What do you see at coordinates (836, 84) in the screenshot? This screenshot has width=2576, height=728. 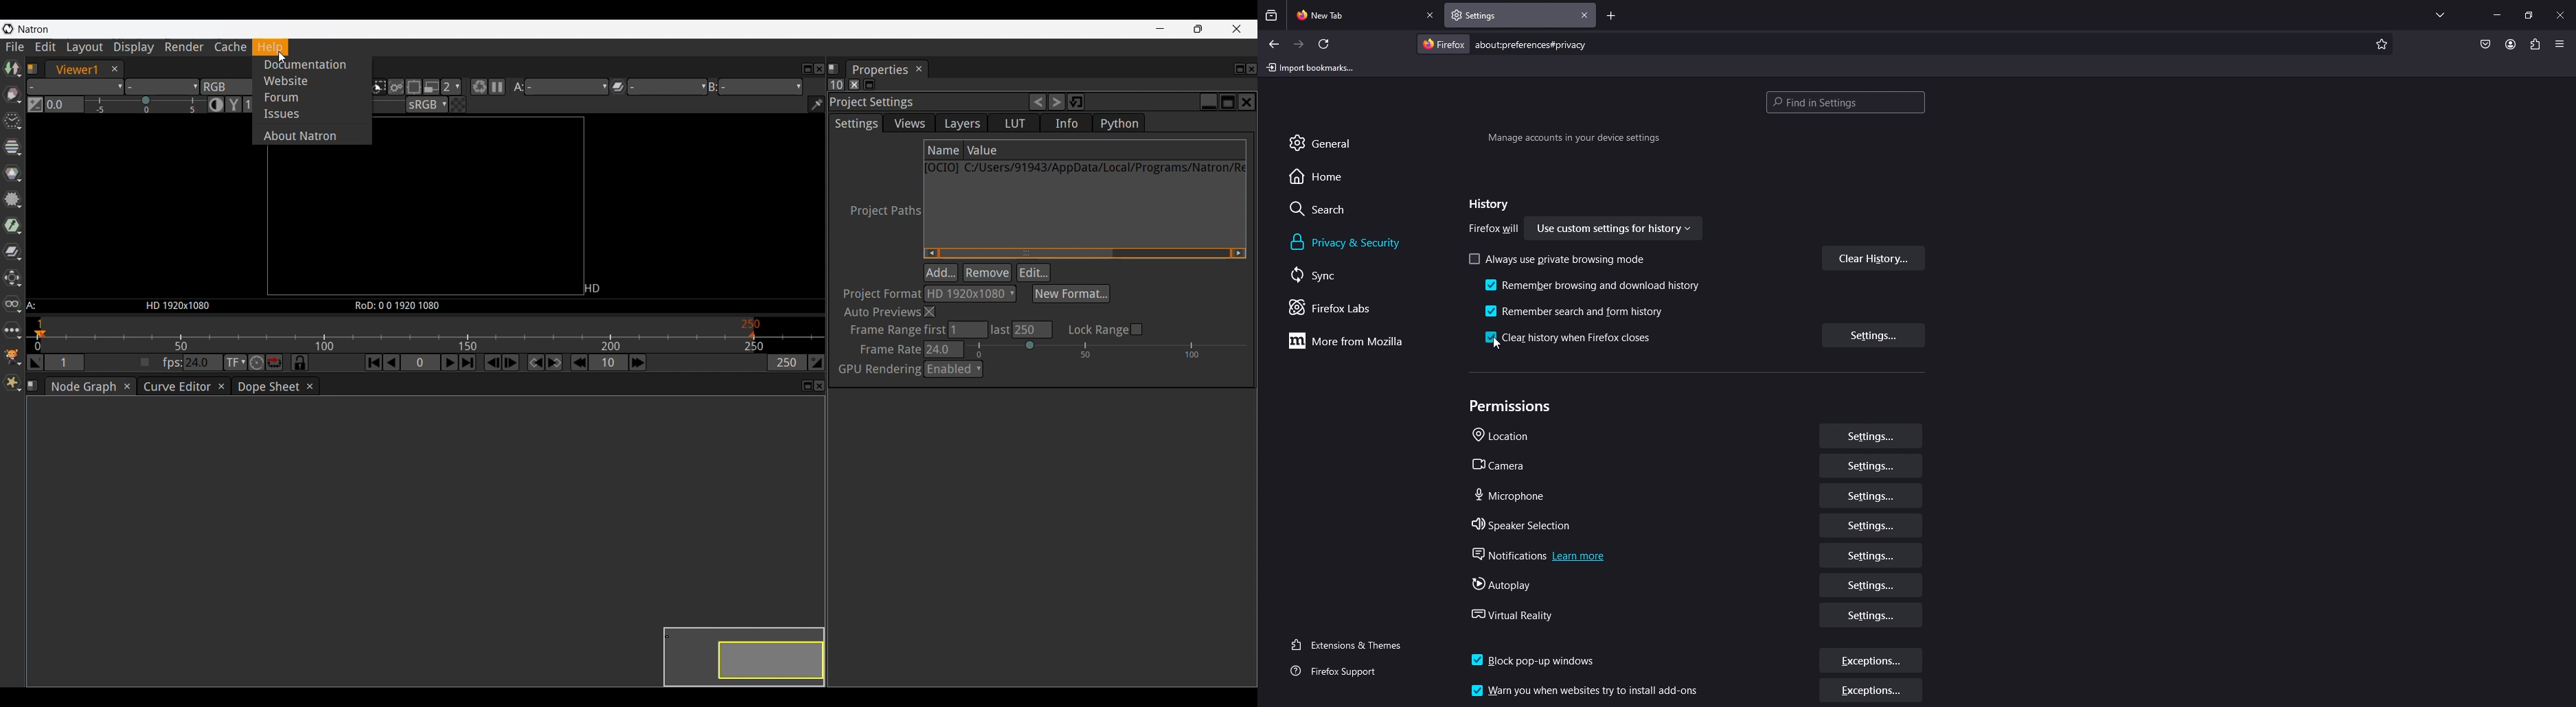 I see `Set the max. no. of panels that can be opened in the properties panel at the same time` at bounding box center [836, 84].